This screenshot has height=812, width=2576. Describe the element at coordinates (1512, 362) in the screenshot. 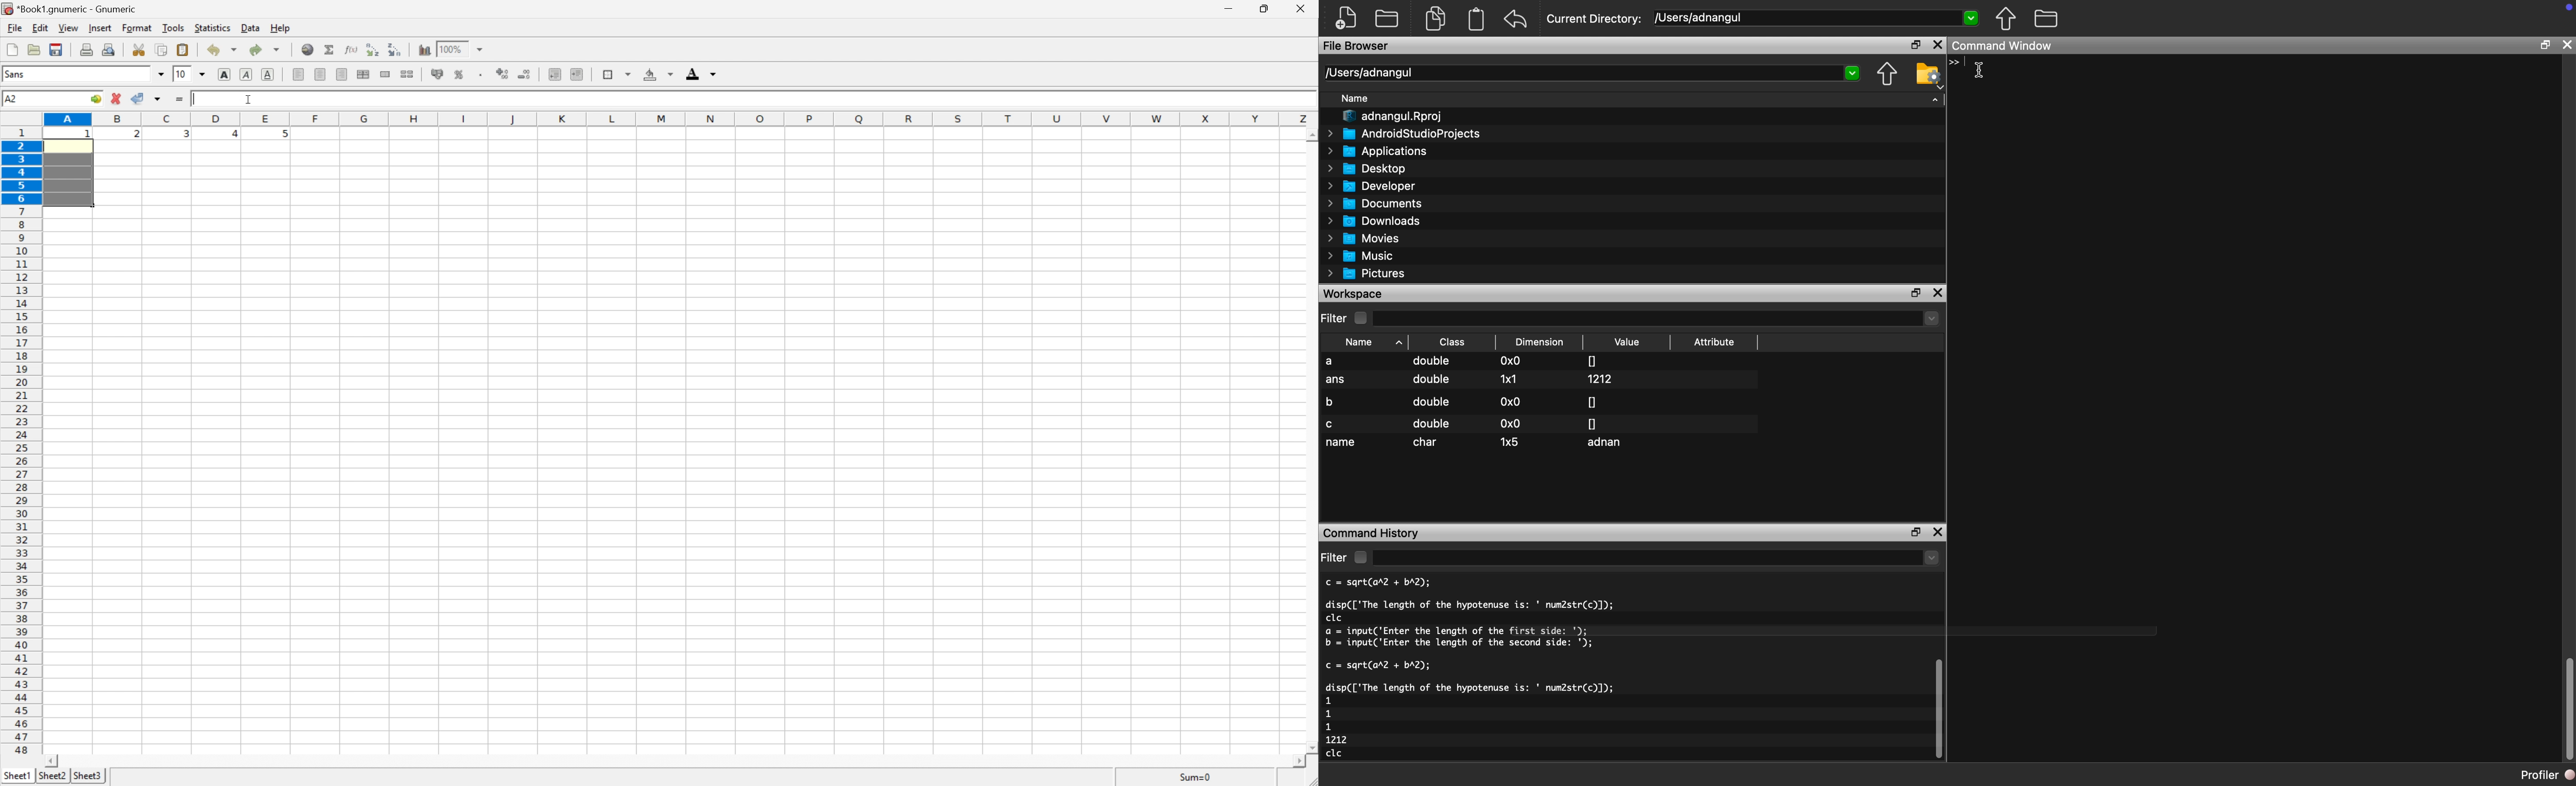

I see `0x0` at that location.